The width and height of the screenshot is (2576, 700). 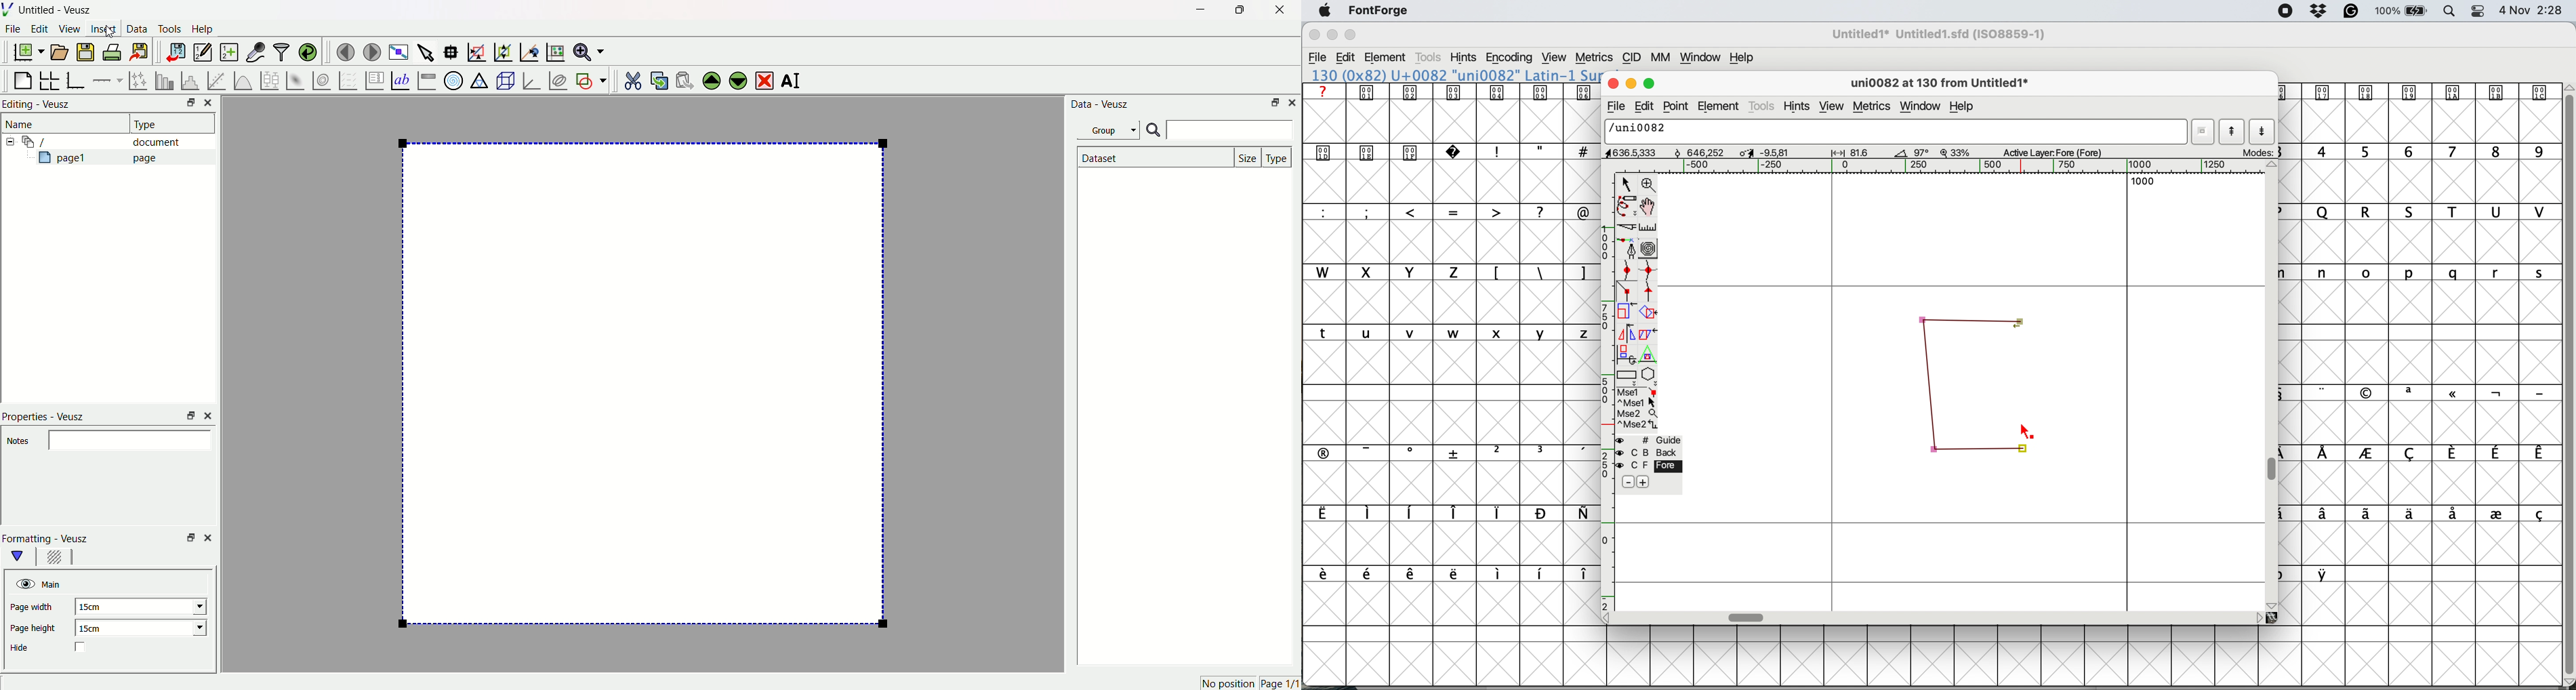 What do you see at coordinates (478, 79) in the screenshot?
I see `ternary graphs` at bounding box center [478, 79].